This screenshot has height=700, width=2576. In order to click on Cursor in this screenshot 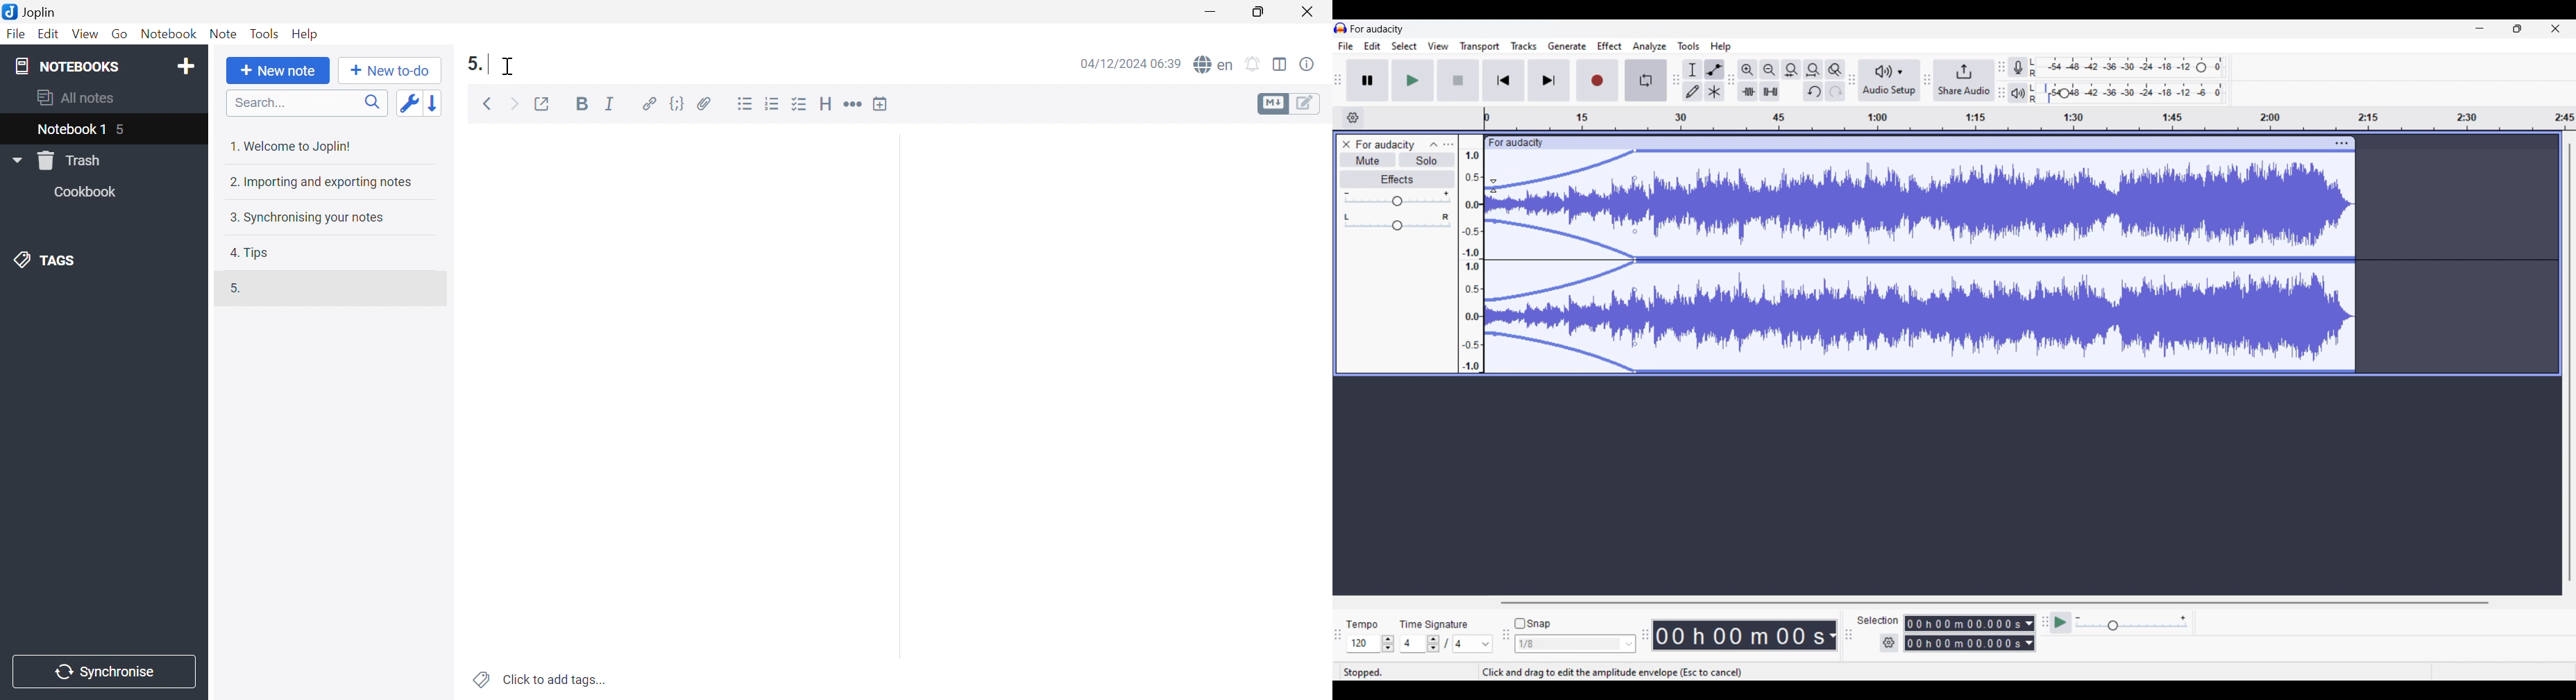, I will do `click(509, 64)`.